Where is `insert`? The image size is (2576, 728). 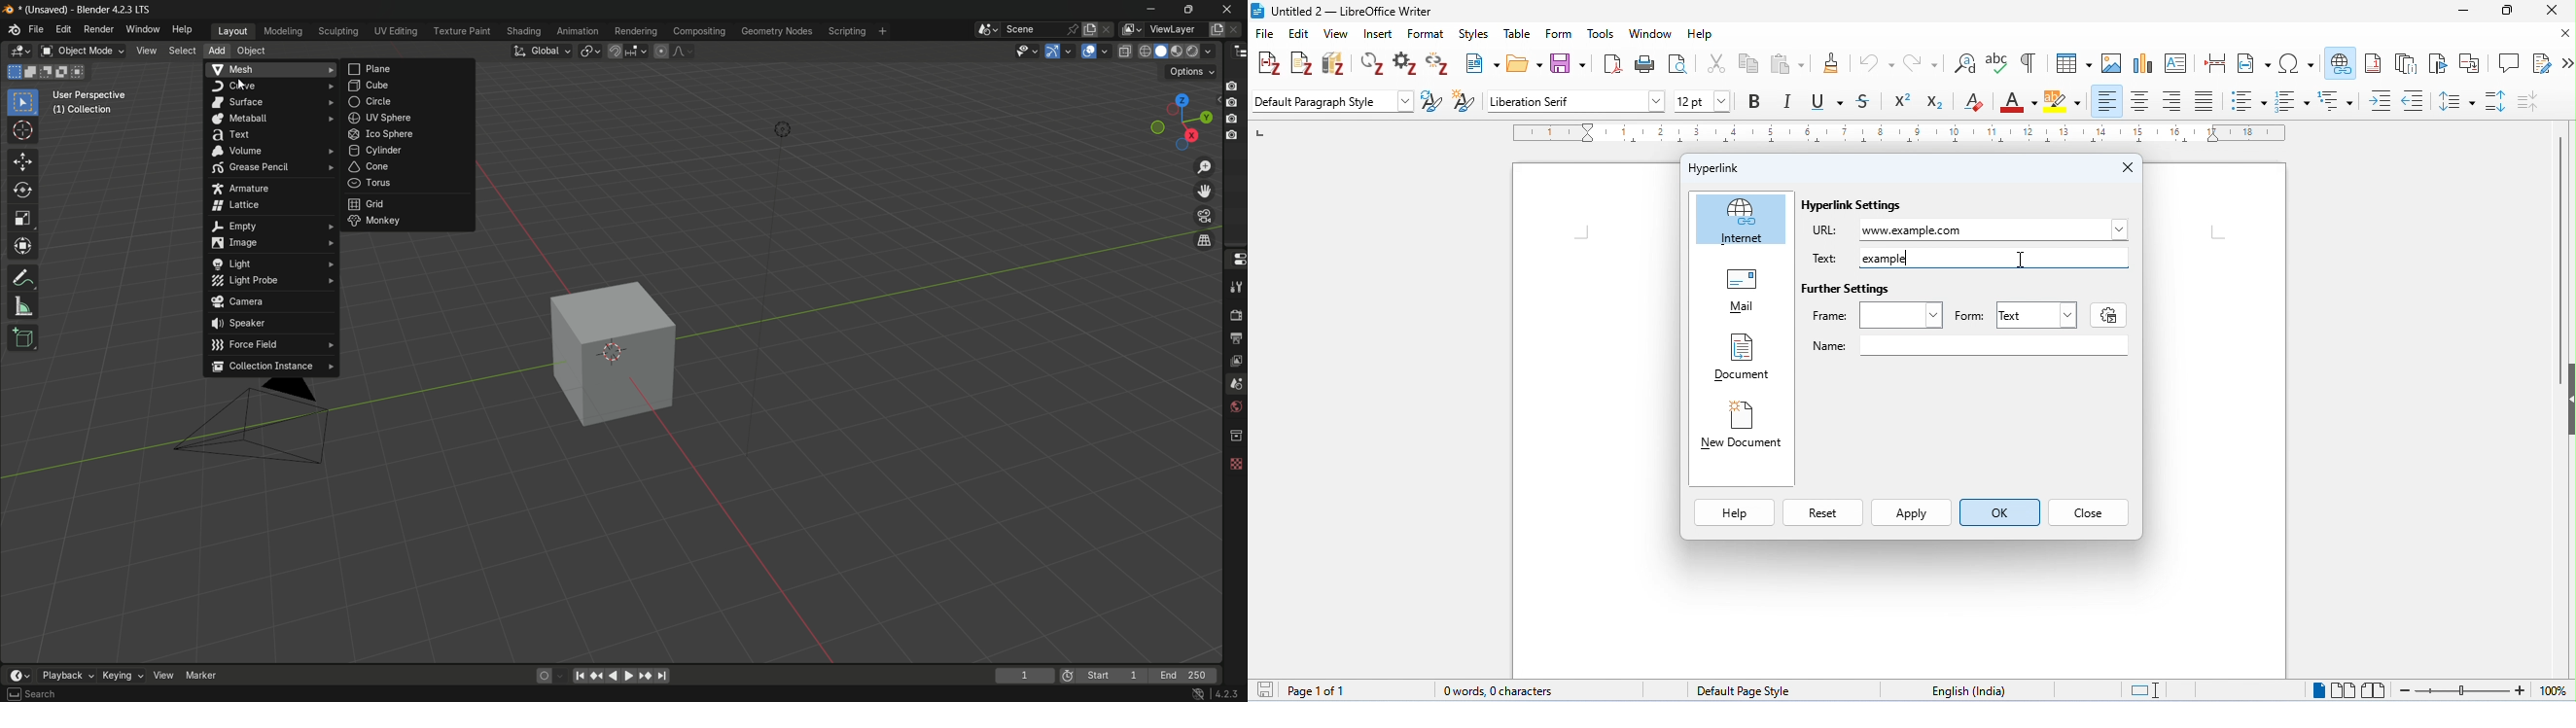
insert is located at coordinates (1378, 34).